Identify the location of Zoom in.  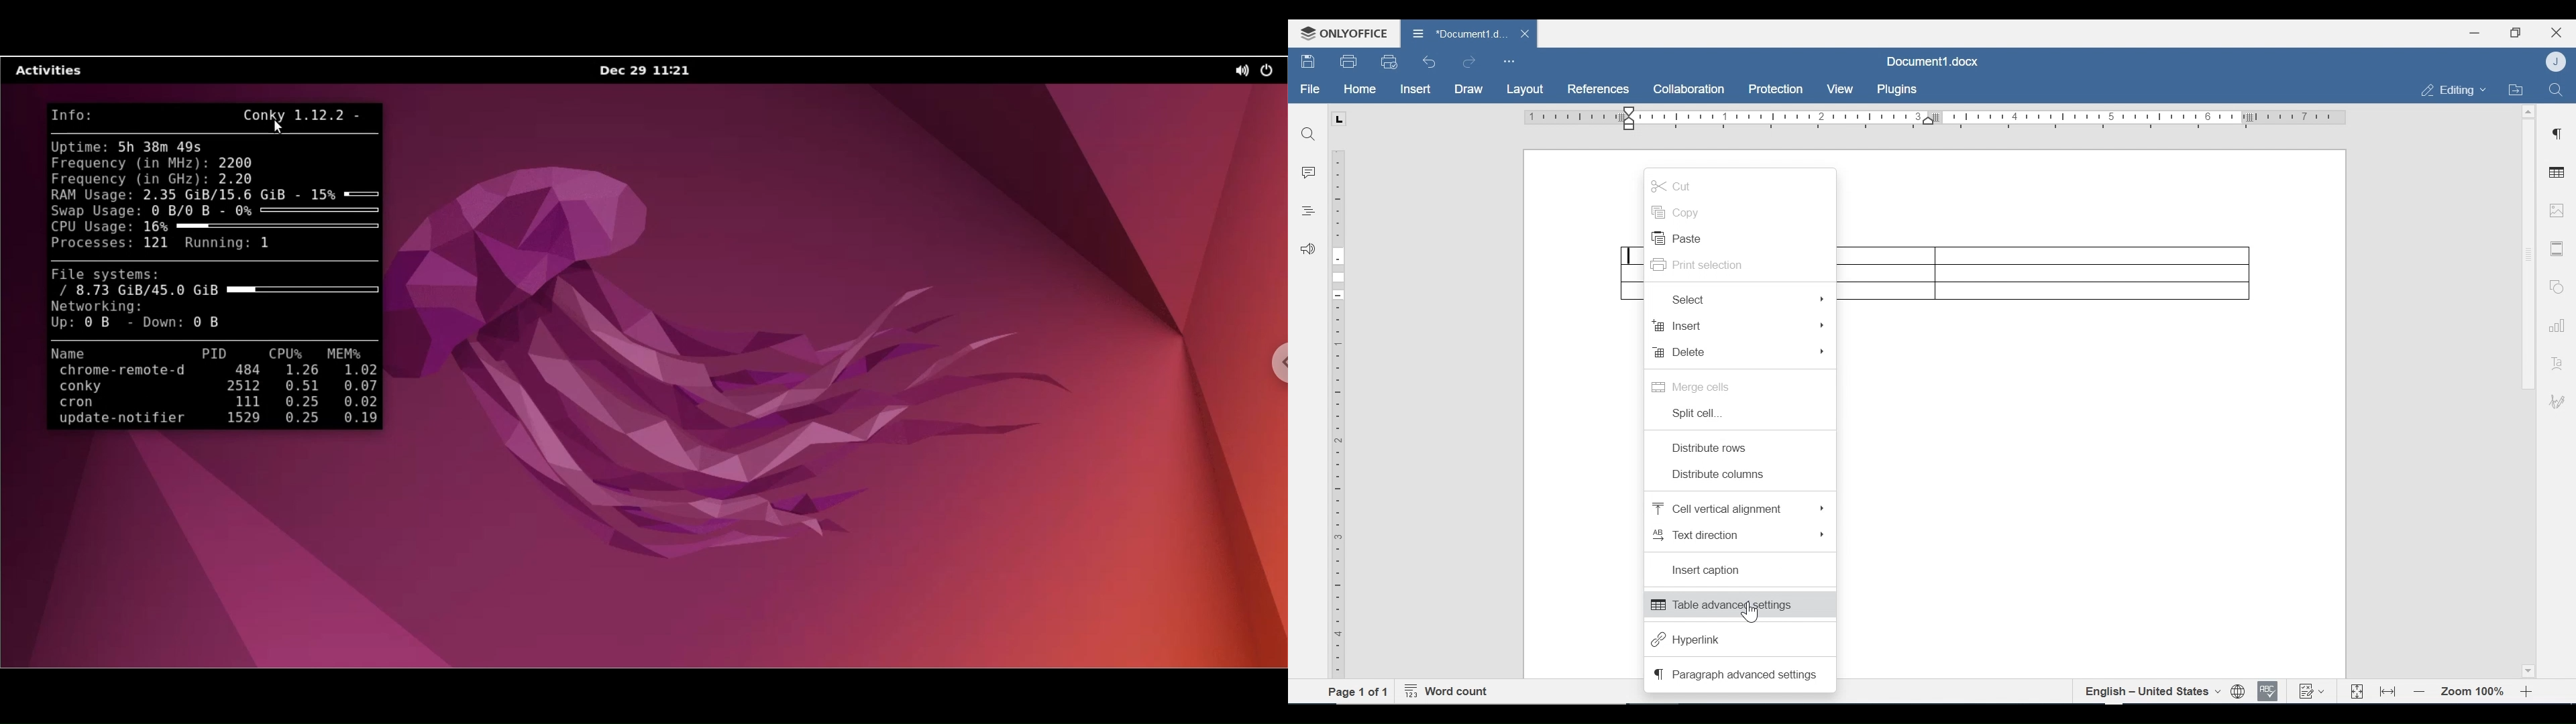
(2529, 692).